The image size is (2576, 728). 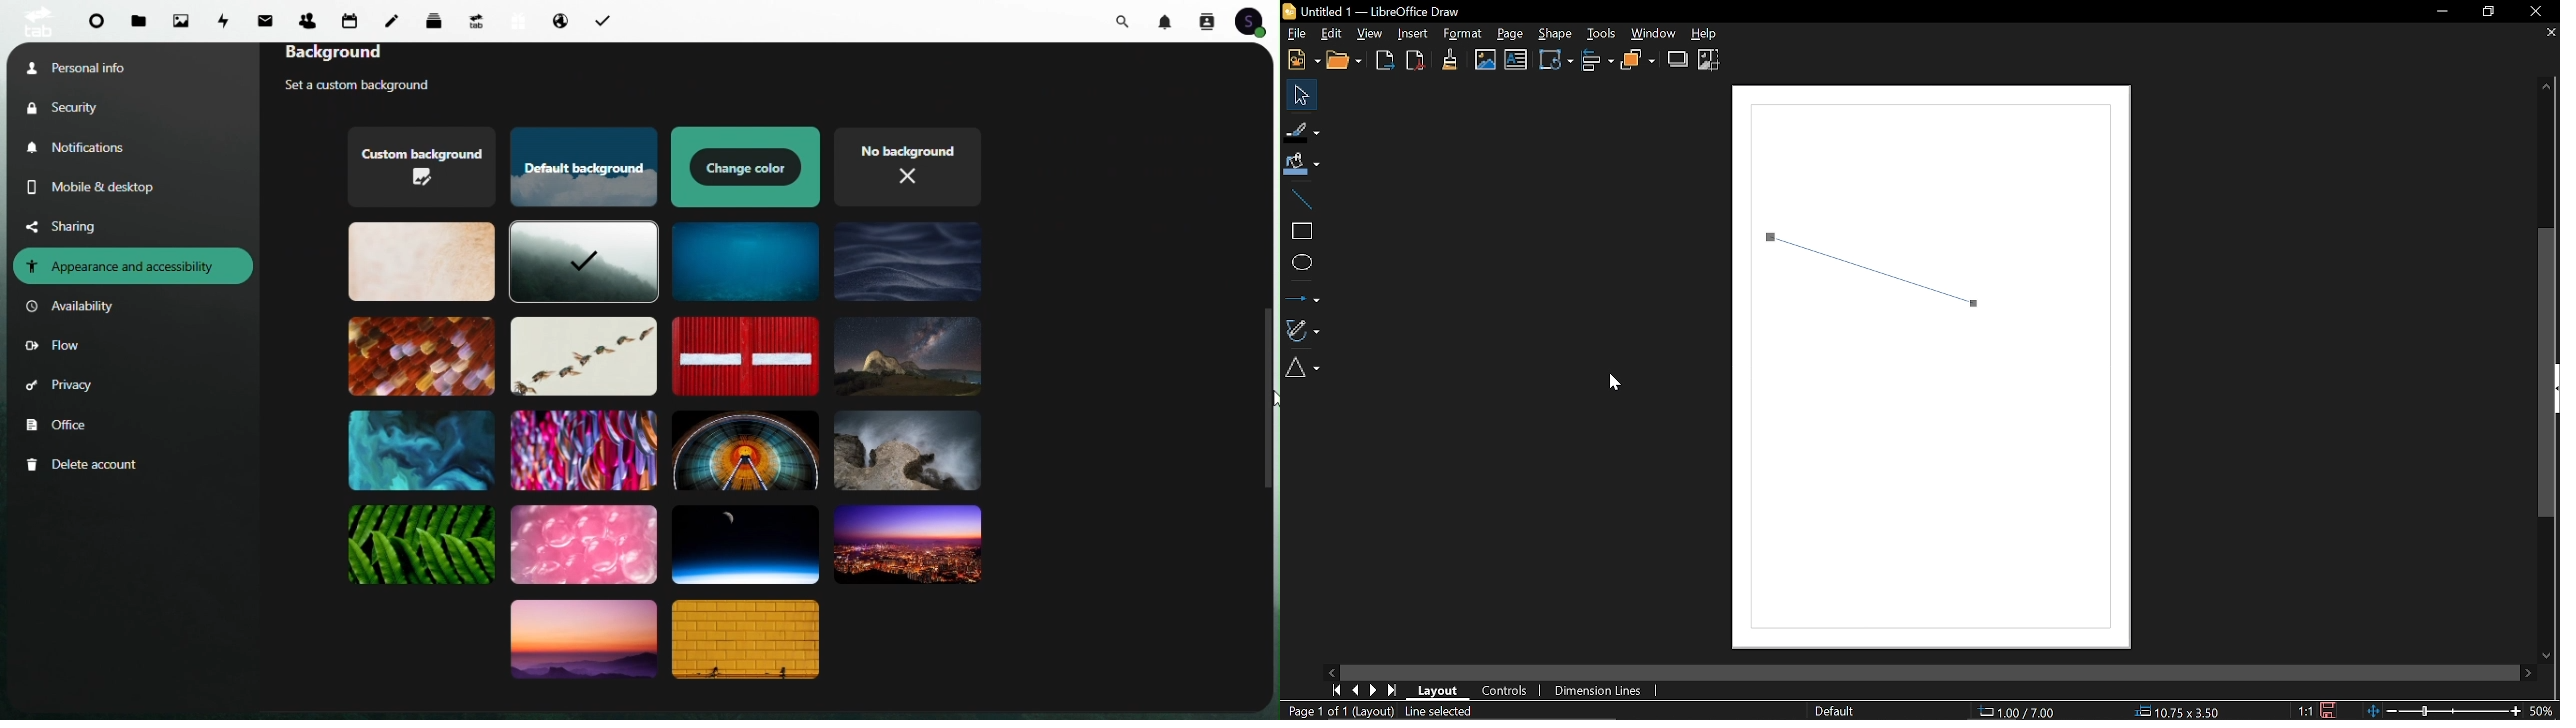 I want to click on Restore down, so click(x=2484, y=12).